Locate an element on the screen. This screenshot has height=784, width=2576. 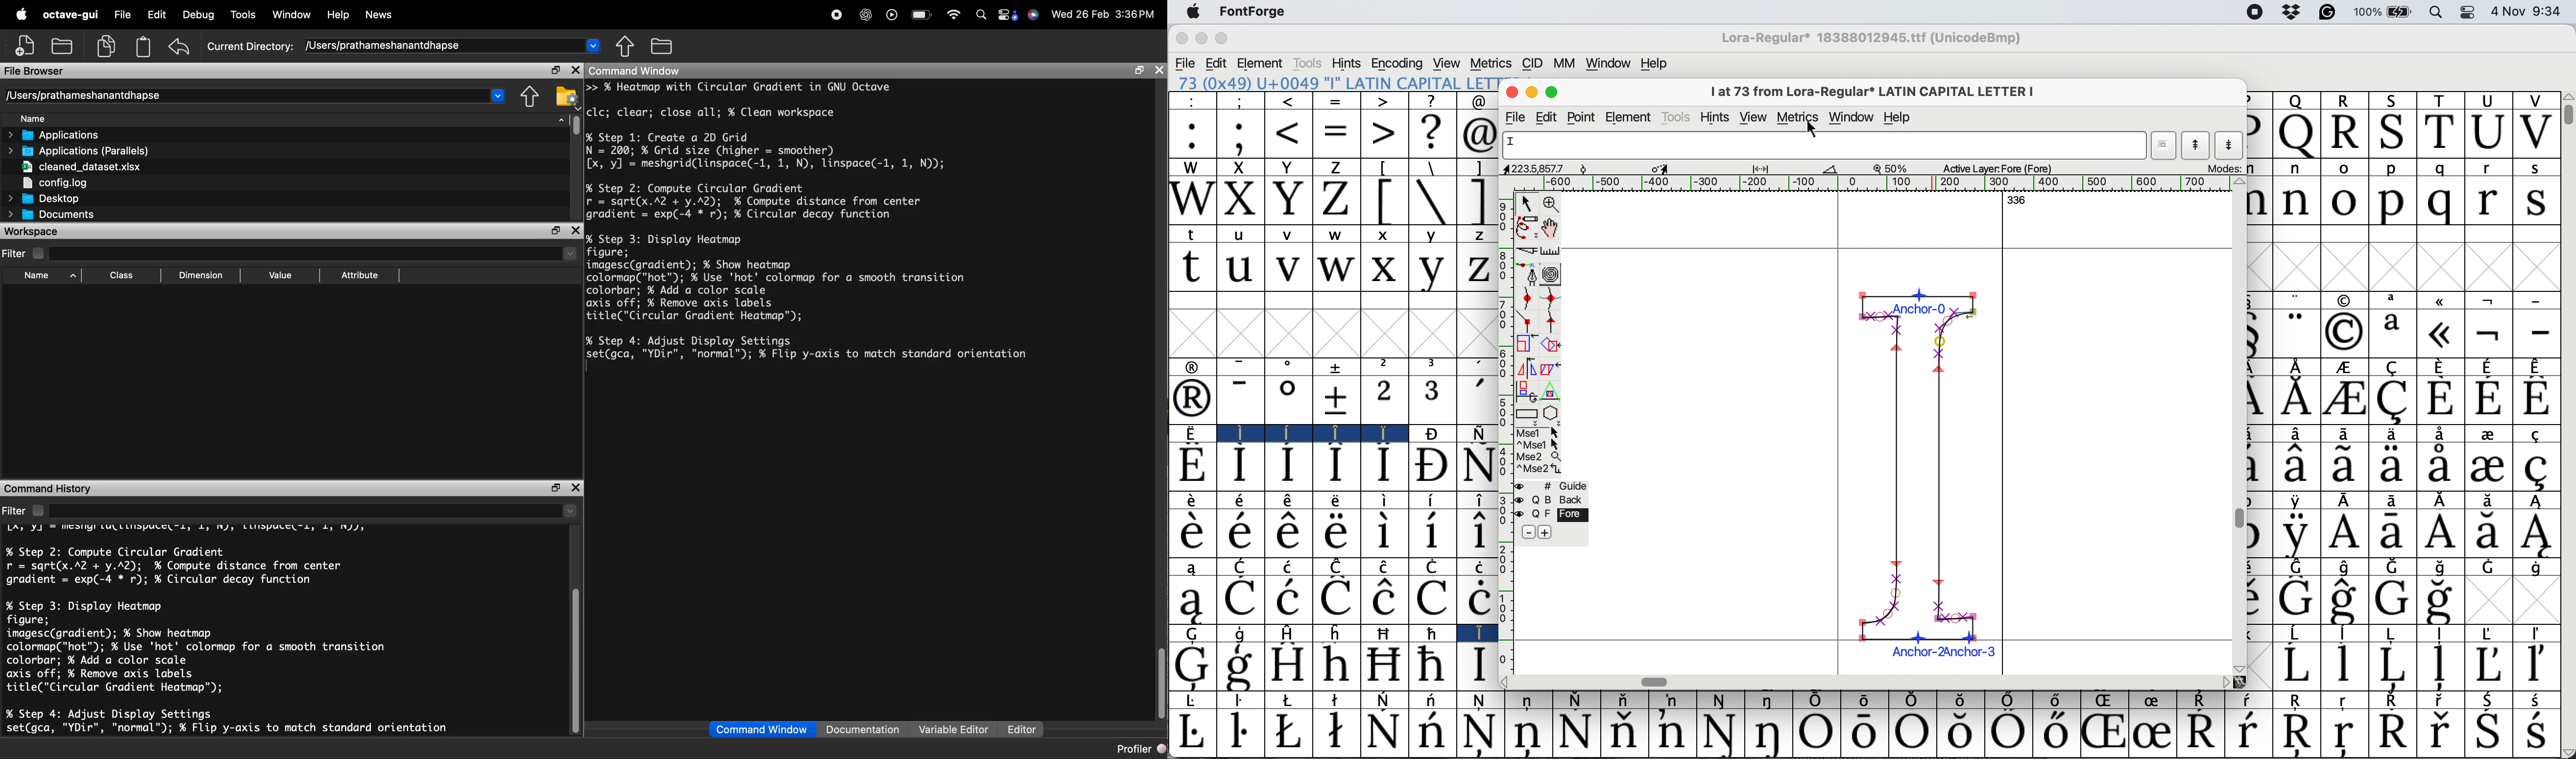
Symbol is located at coordinates (2538, 501).